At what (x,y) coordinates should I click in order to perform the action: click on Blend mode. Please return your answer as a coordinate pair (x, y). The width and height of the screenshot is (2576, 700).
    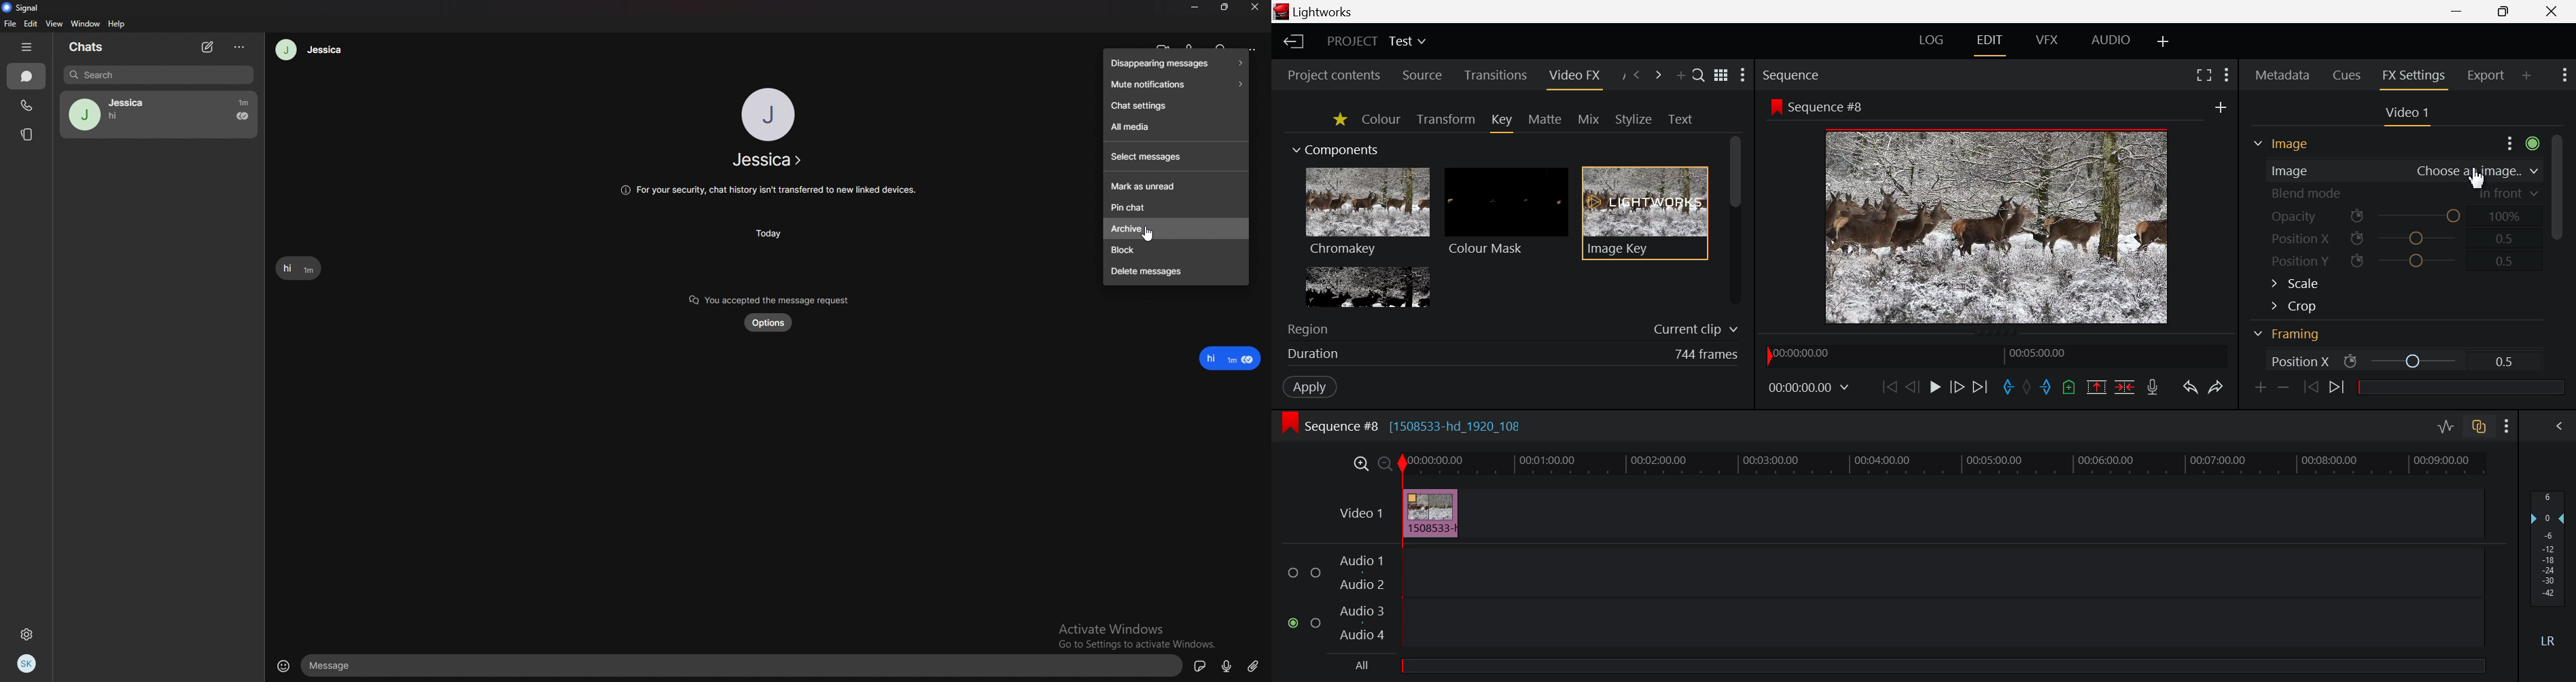
    Looking at the image, I should click on (2306, 190).